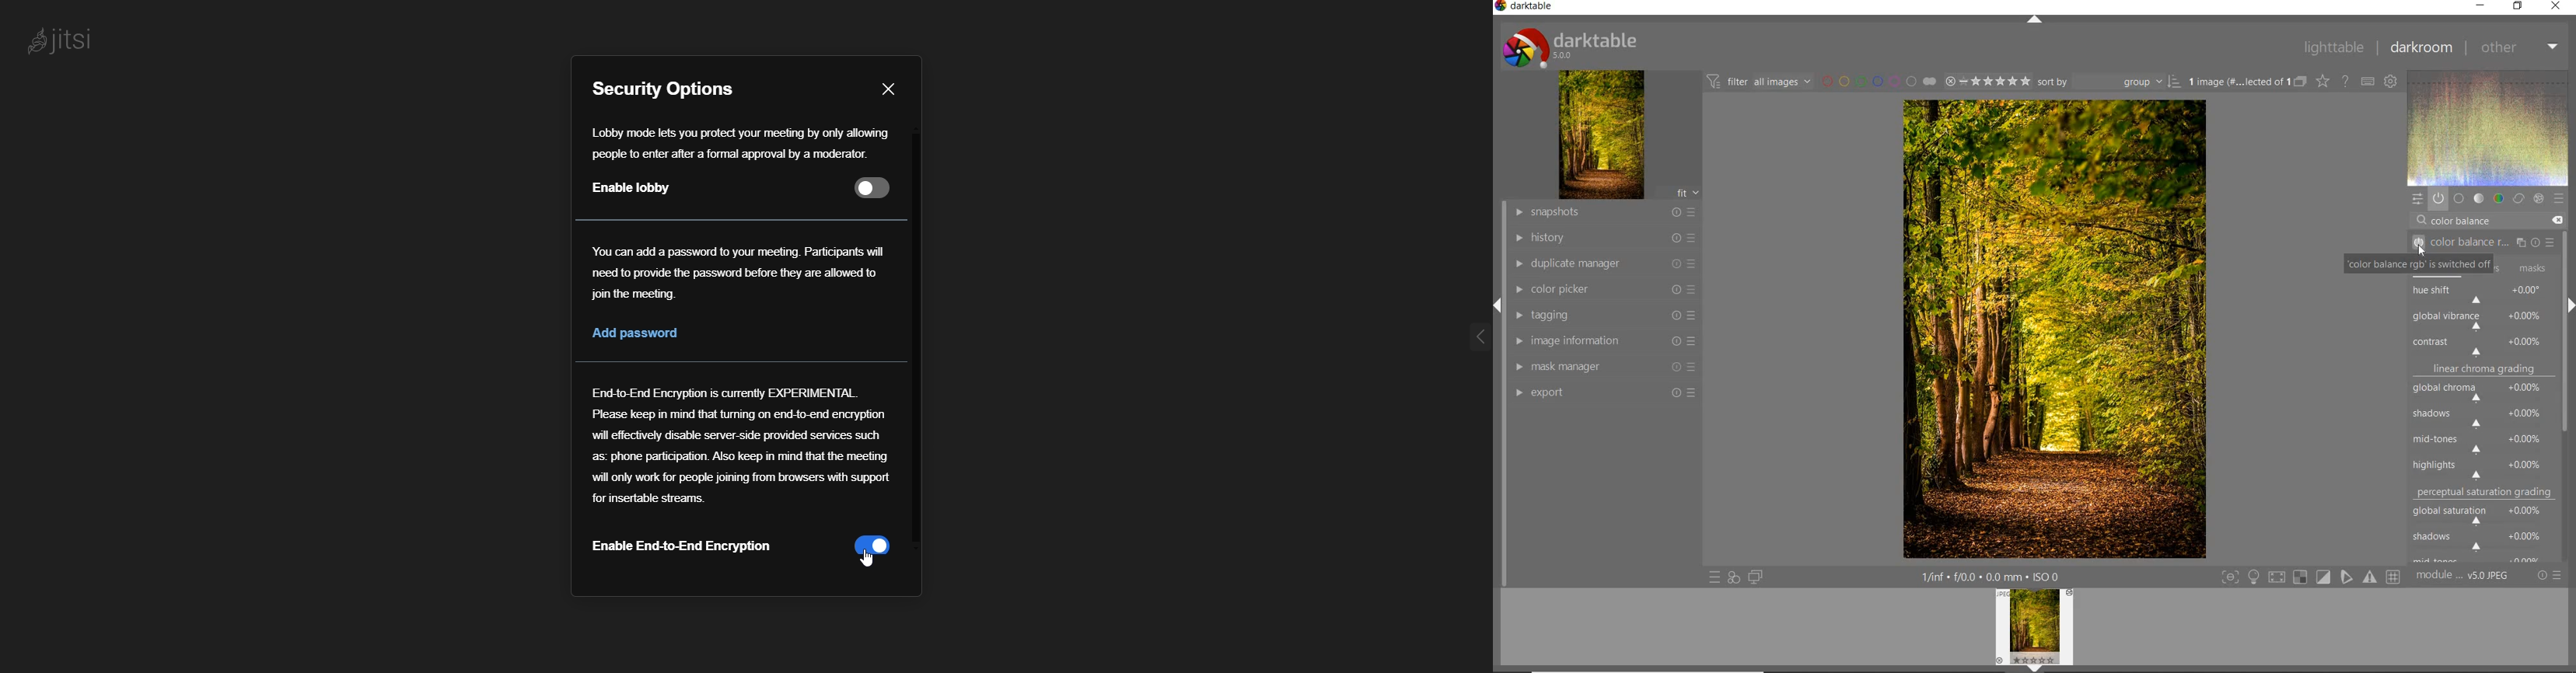 Image resolution: width=2576 pixels, height=700 pixels. Describe the element at coordinates (2478, 199) in the screenshot. I see `tone` at that location.